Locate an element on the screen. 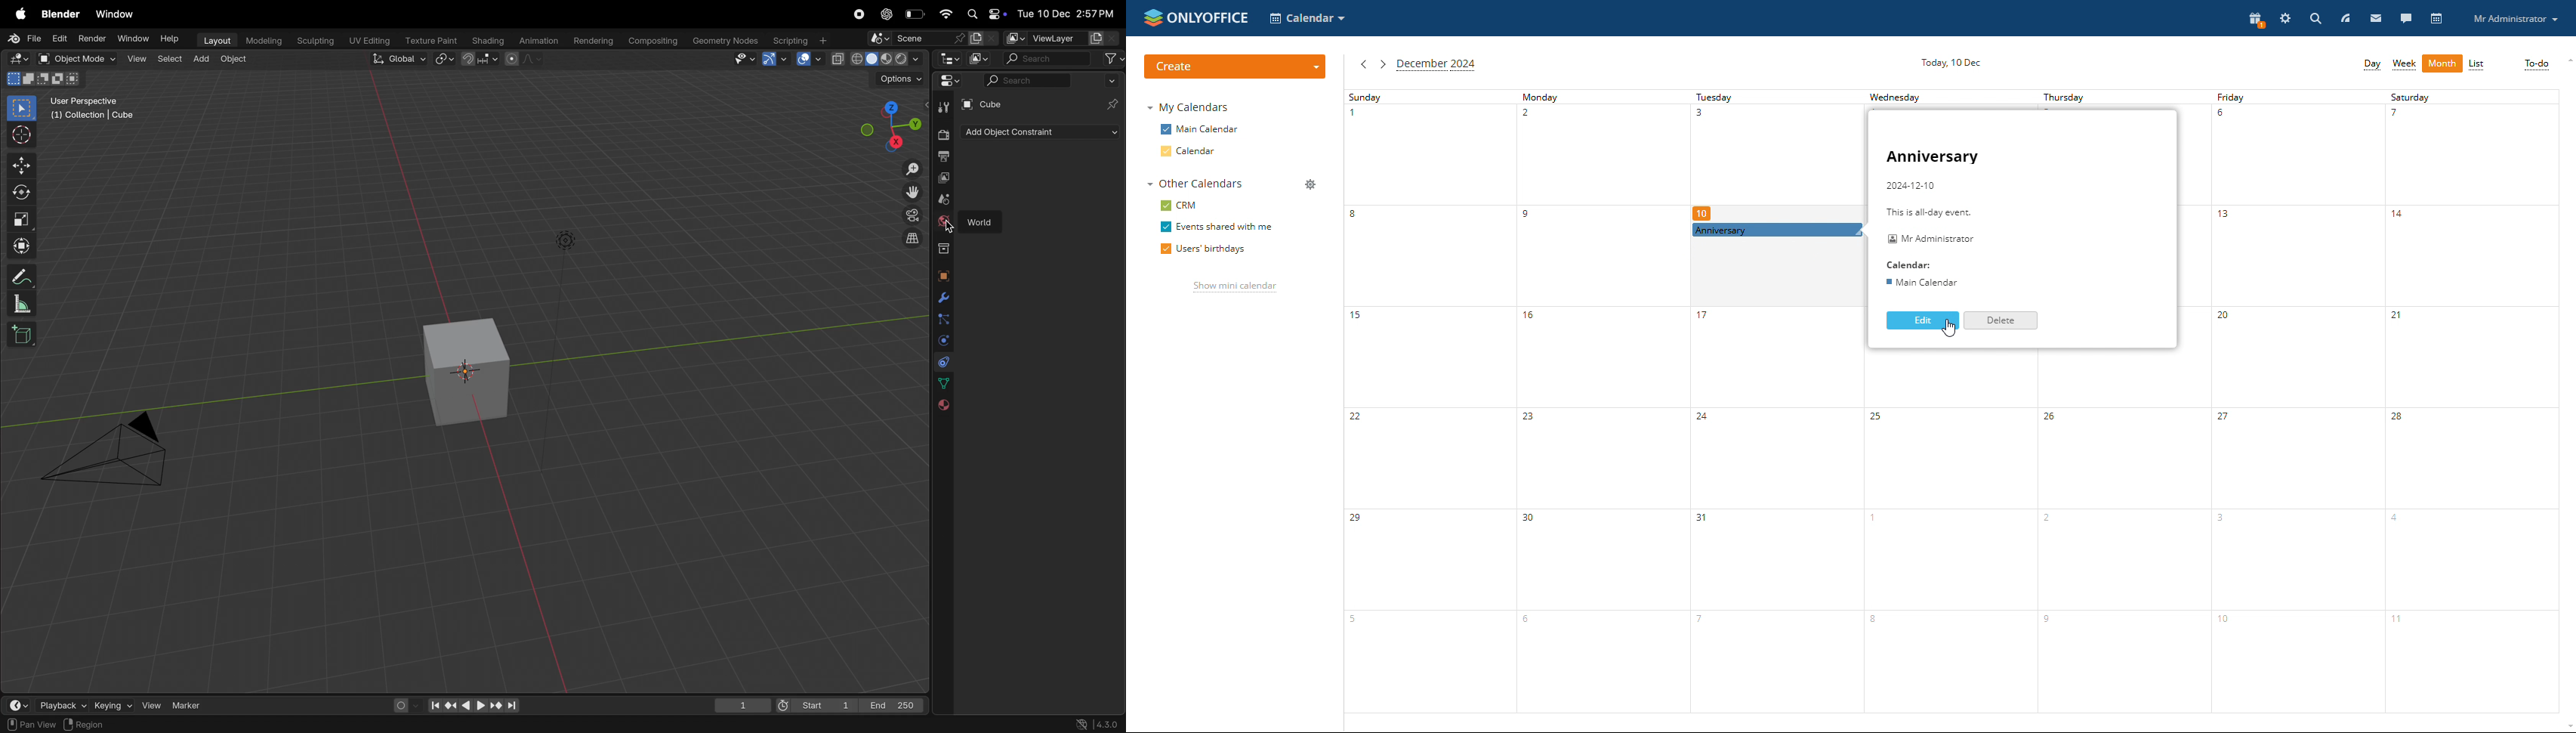  Geometry name is located at coordinates (726, 41).